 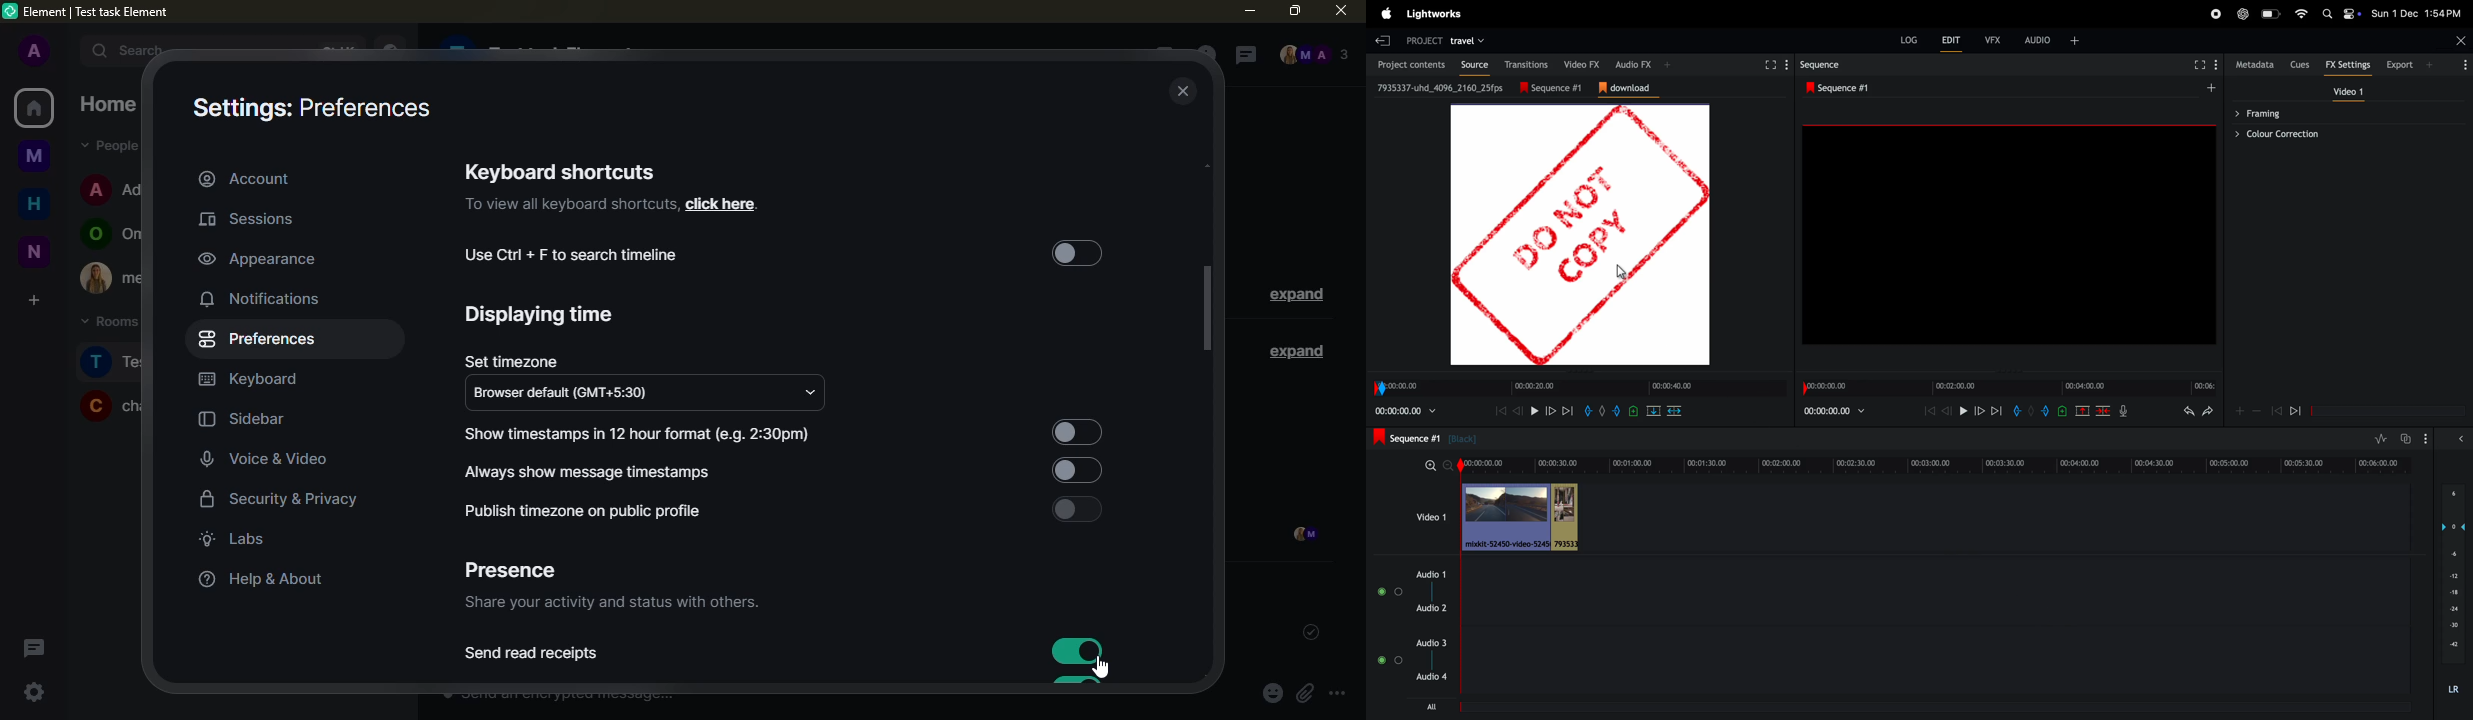 What do you see at coordinates (2301, 65) in the screenshot?
I see `cues` at bounding box center [2301, 65].